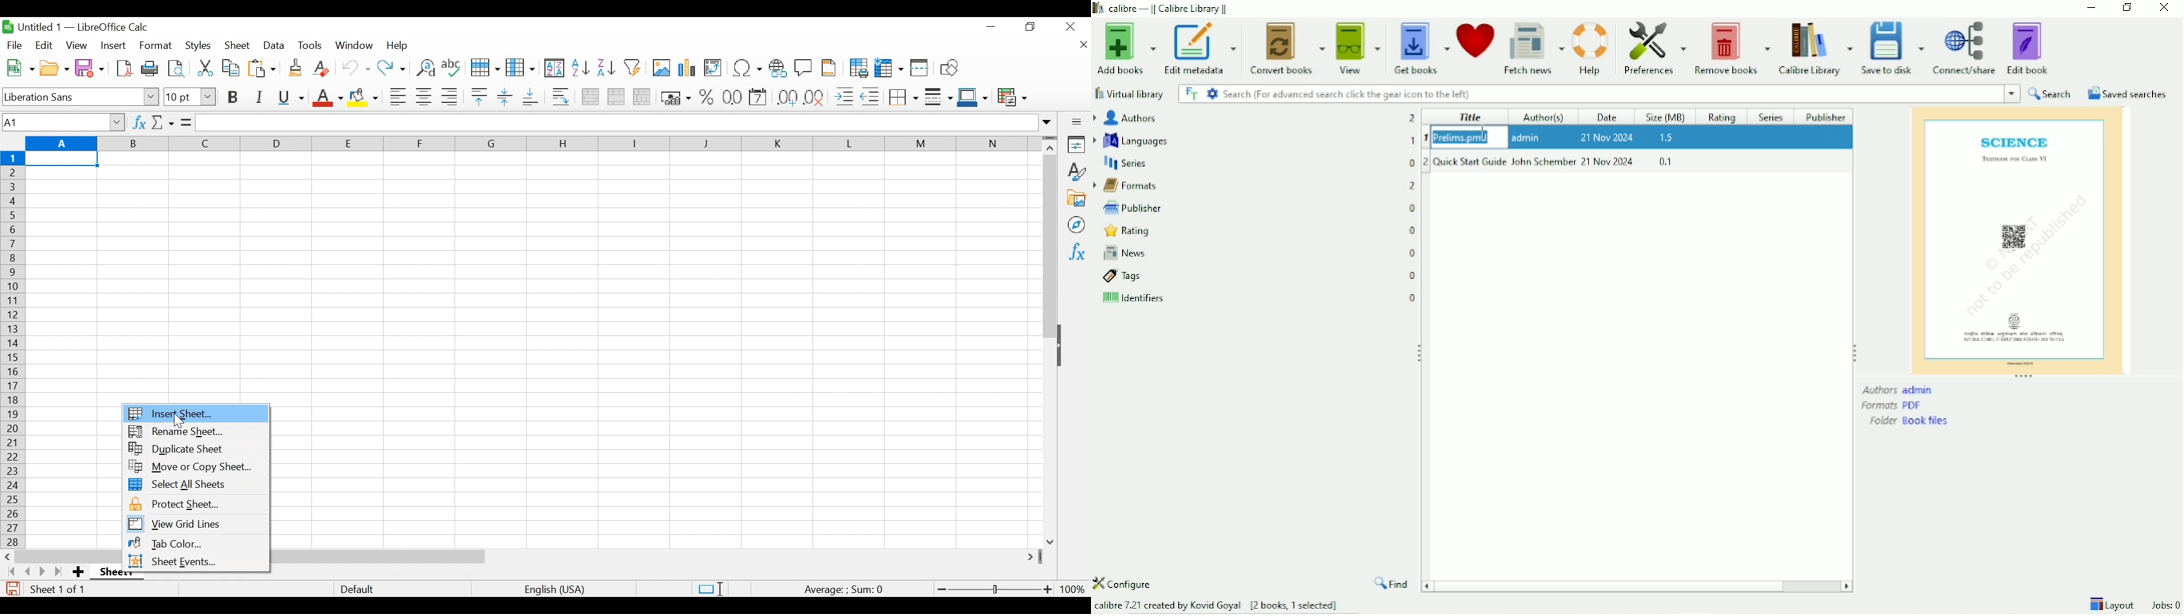 Image resolution: width=2184 pixels, height=616 pixels. Describe the element at coordinates (939, 98) in the screenshot. I see `Border Style` at that location.